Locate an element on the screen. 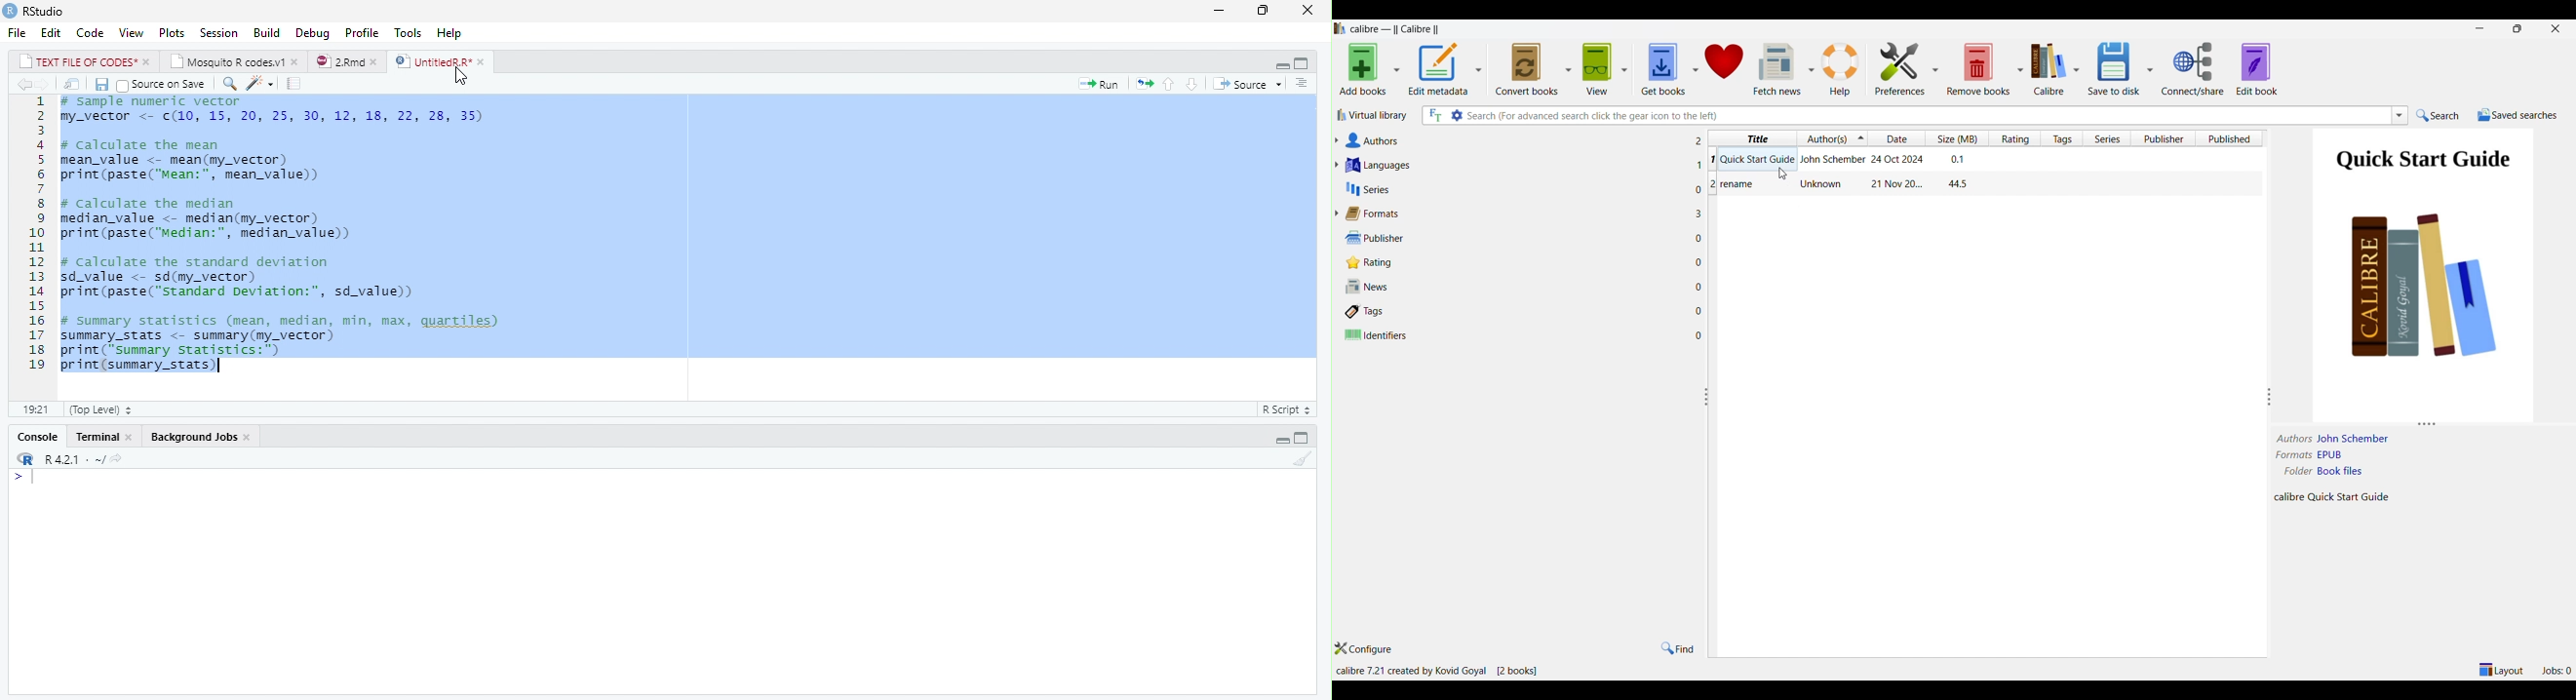 The height and width of the screenshot is (700, 2576). app icon is located at coordinates (10, 10).